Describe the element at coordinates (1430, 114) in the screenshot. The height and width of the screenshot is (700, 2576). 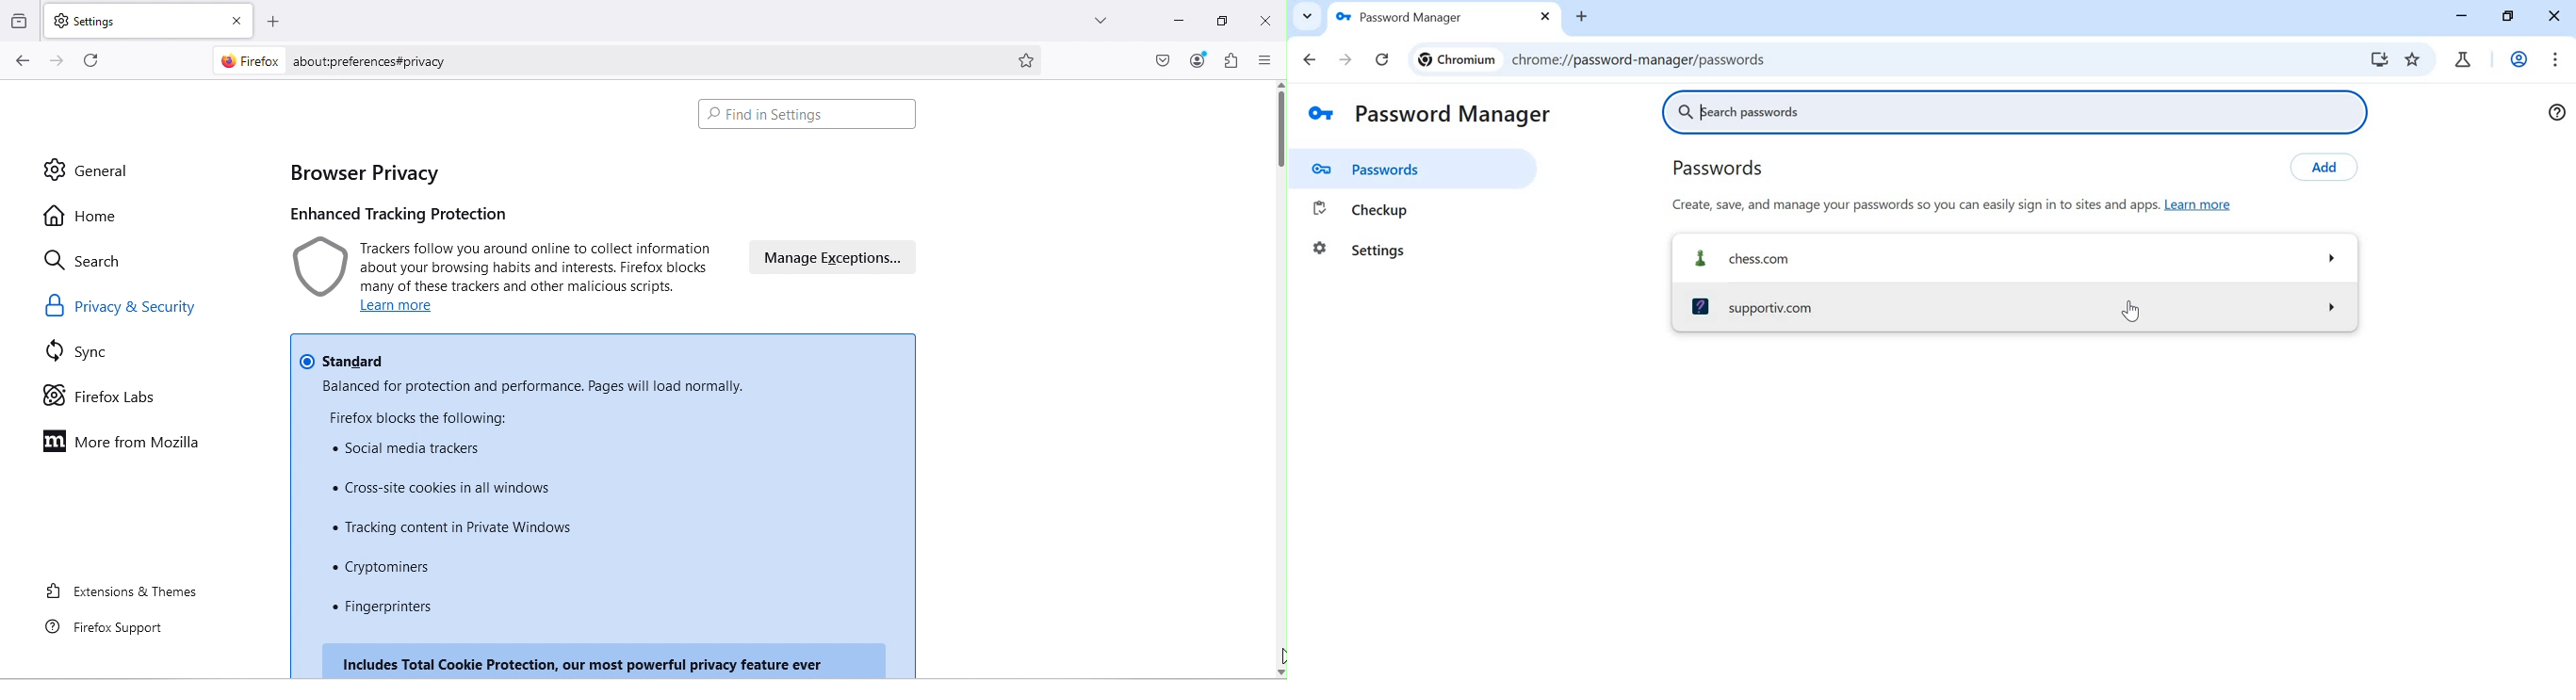
I see `Password Manager` at that location.